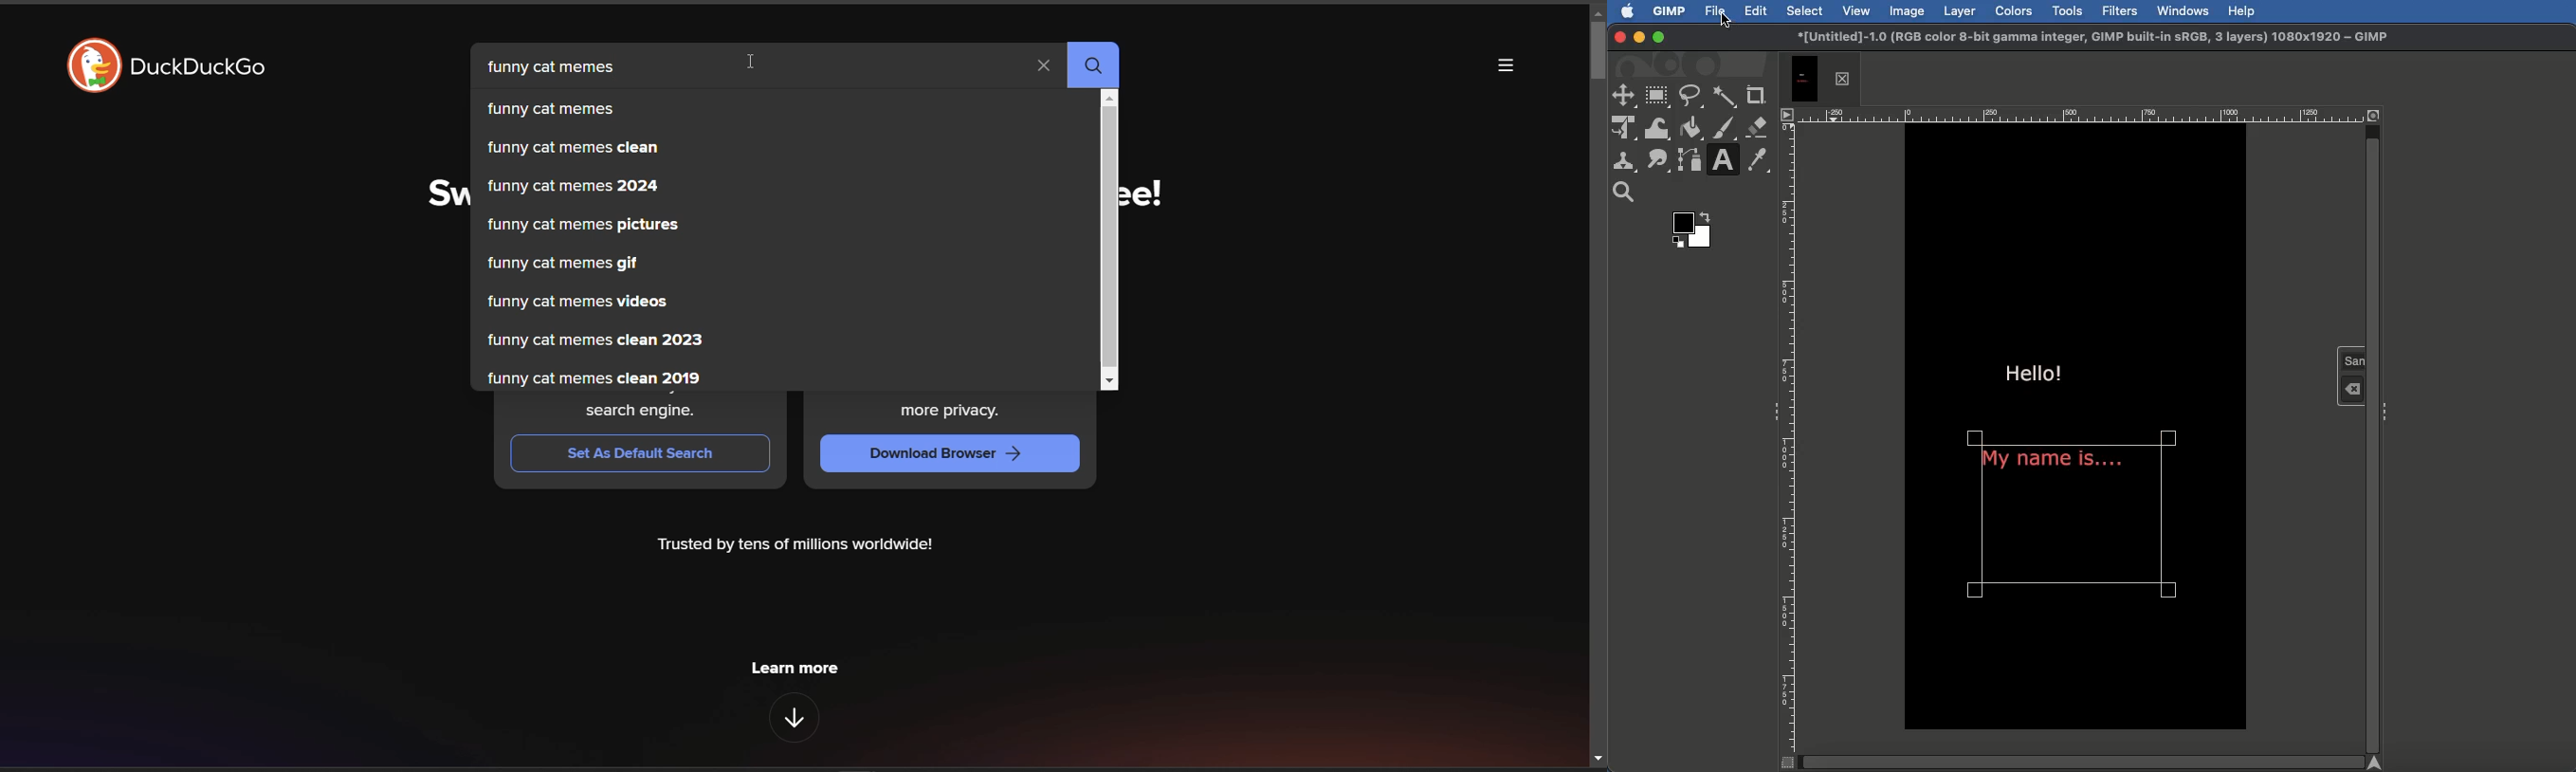 The image size is (2576, 784). Describe the element at coordinates (573, 148) in the screenshot. I see `funny cat memes clean` at that location.